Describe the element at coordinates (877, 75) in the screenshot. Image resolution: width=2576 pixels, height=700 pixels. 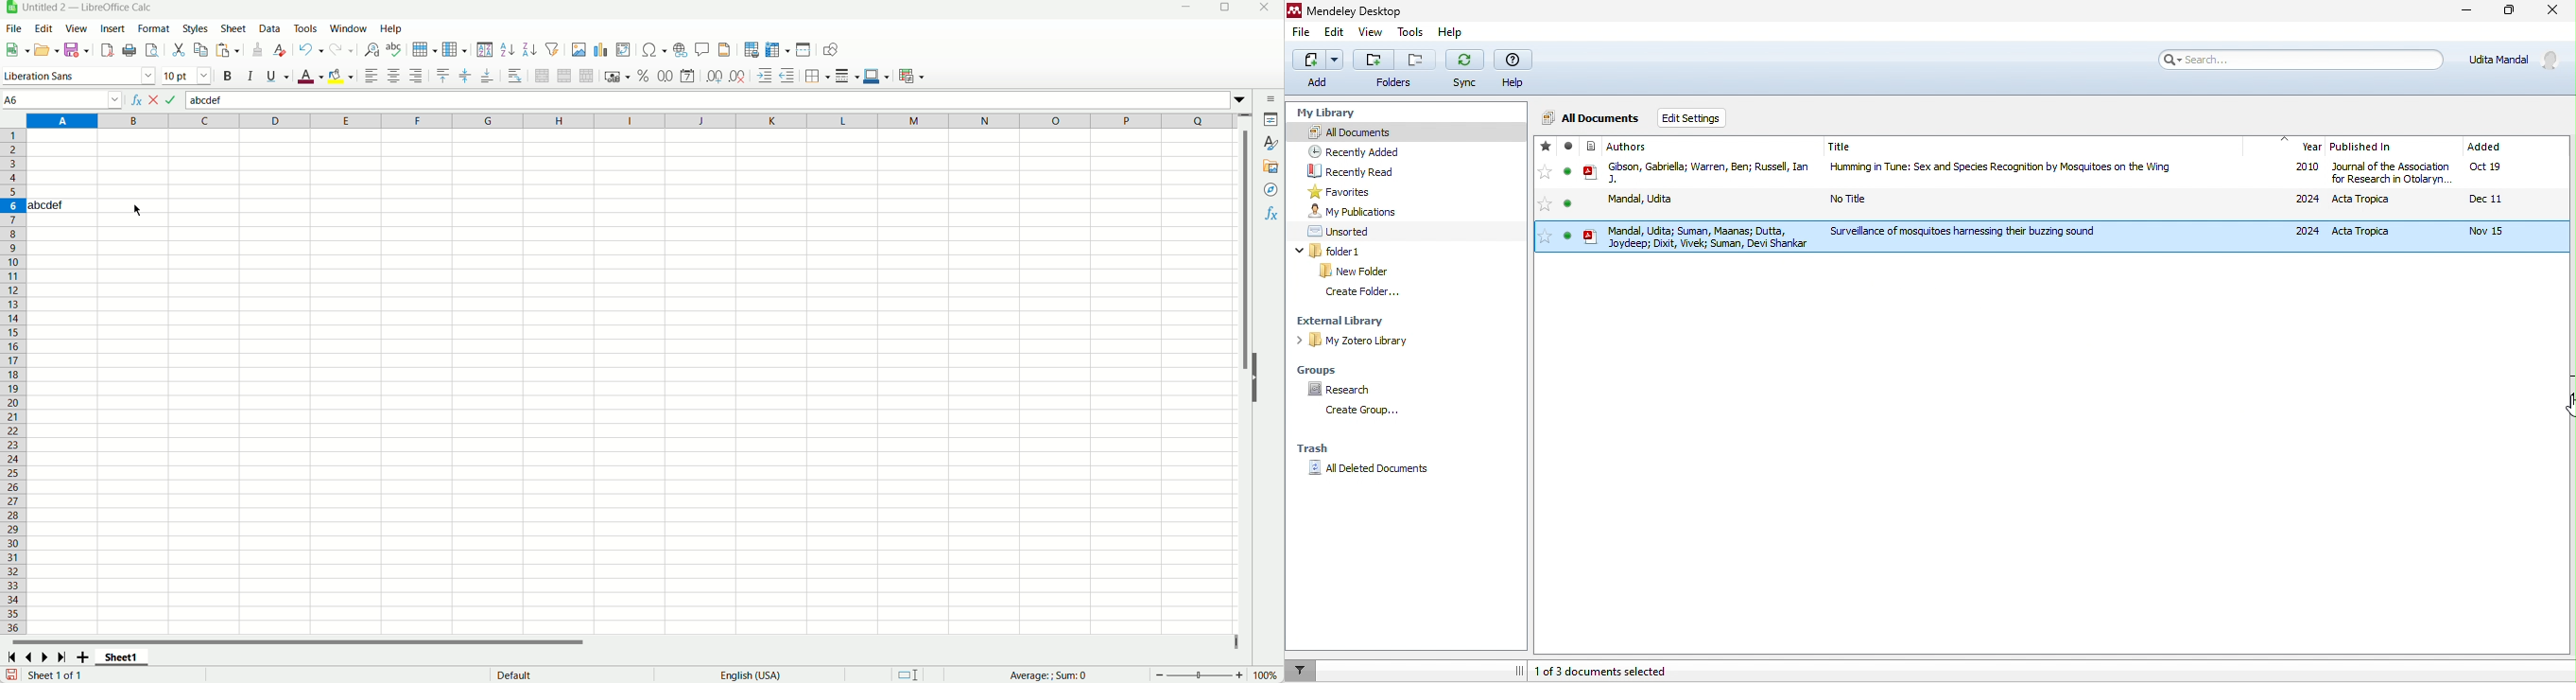
I see `border color` at that location.